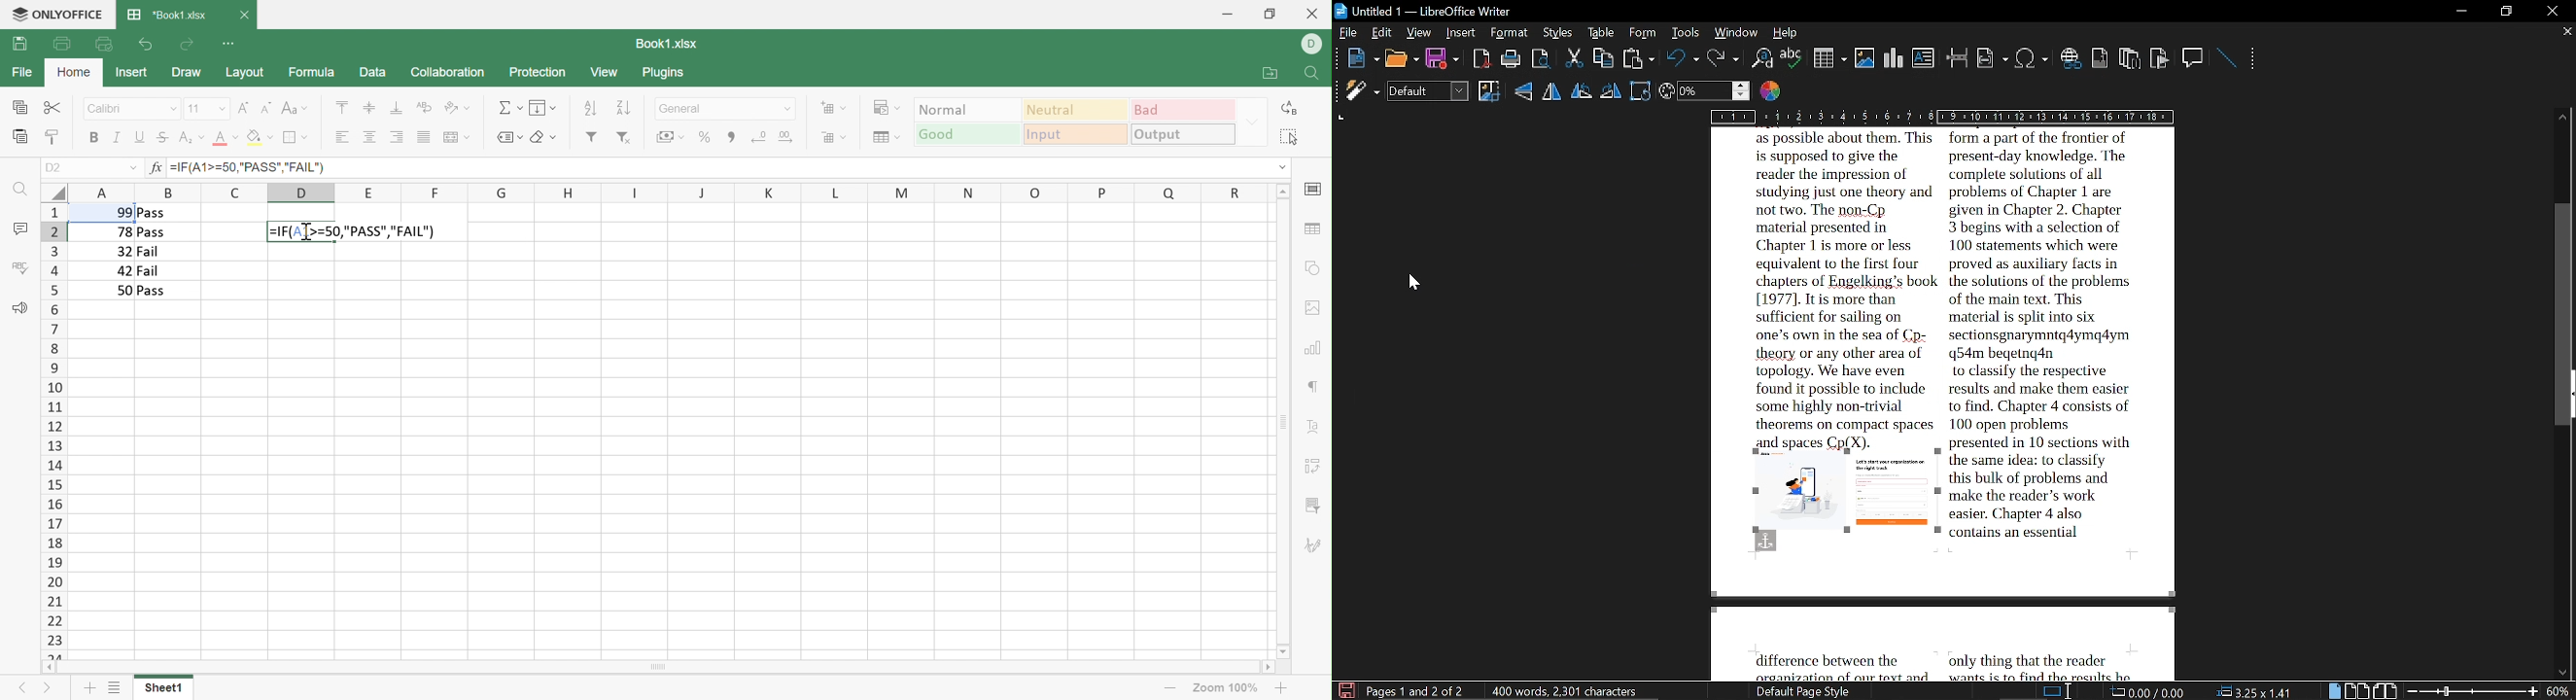  What do you see at coordinates (72, 13) in the screenshot?
I see `ONLYOFFICE` at bounding box center [72, 13].